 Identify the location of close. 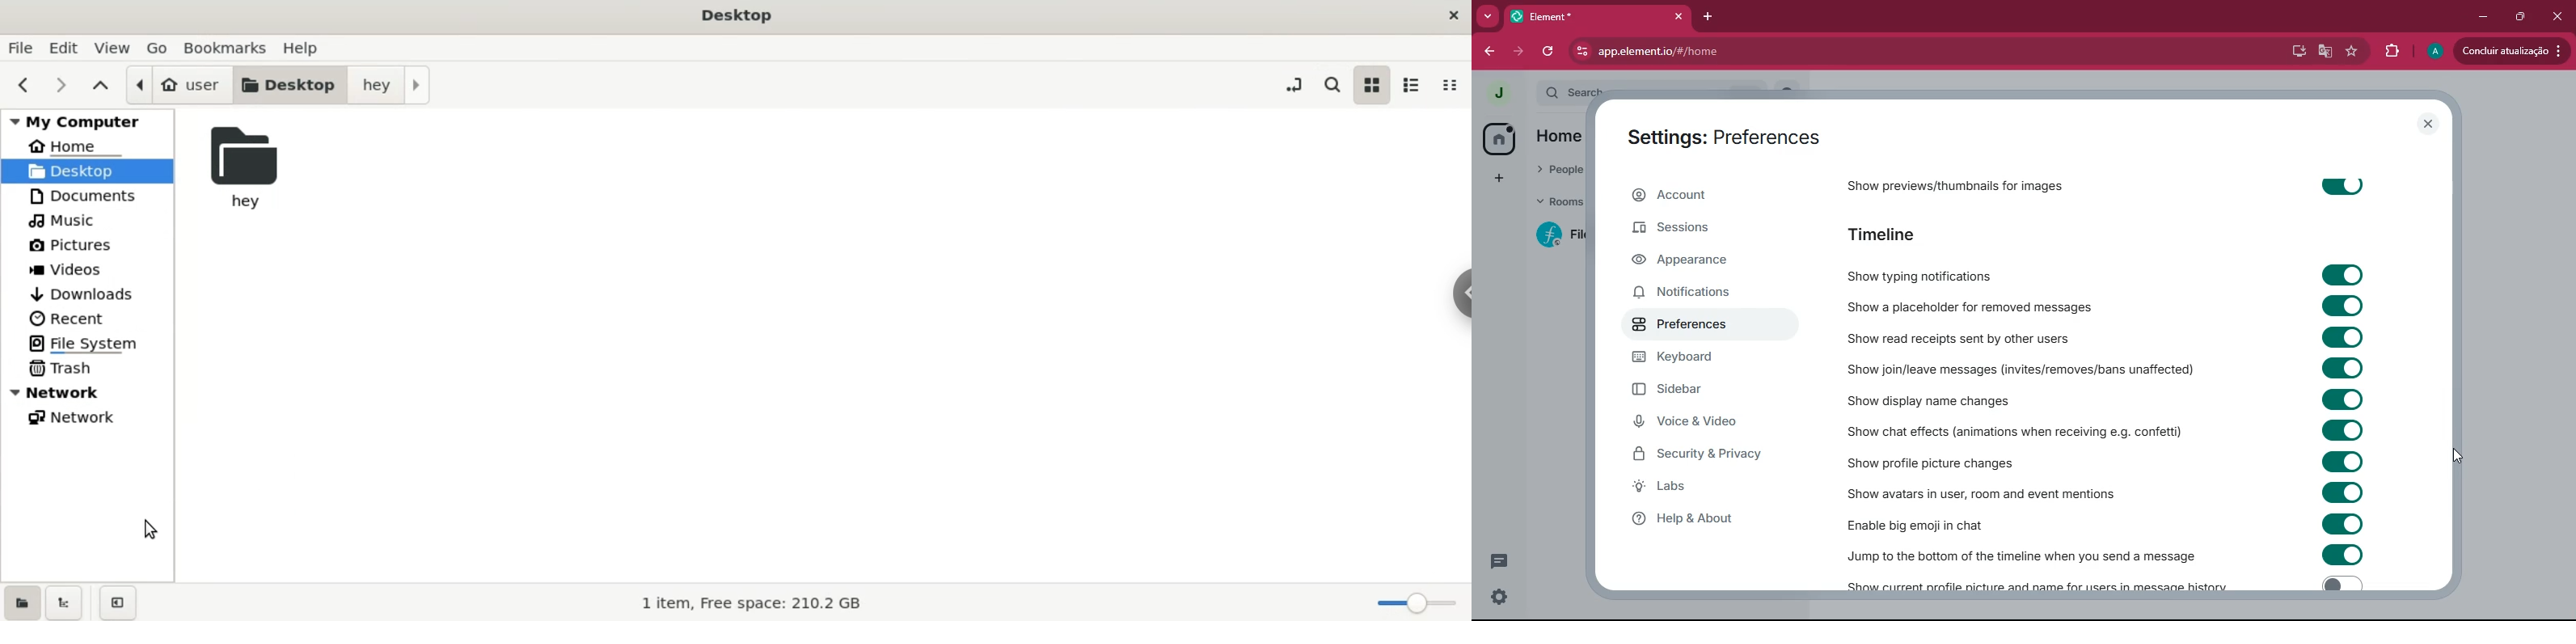
(1674, 16).